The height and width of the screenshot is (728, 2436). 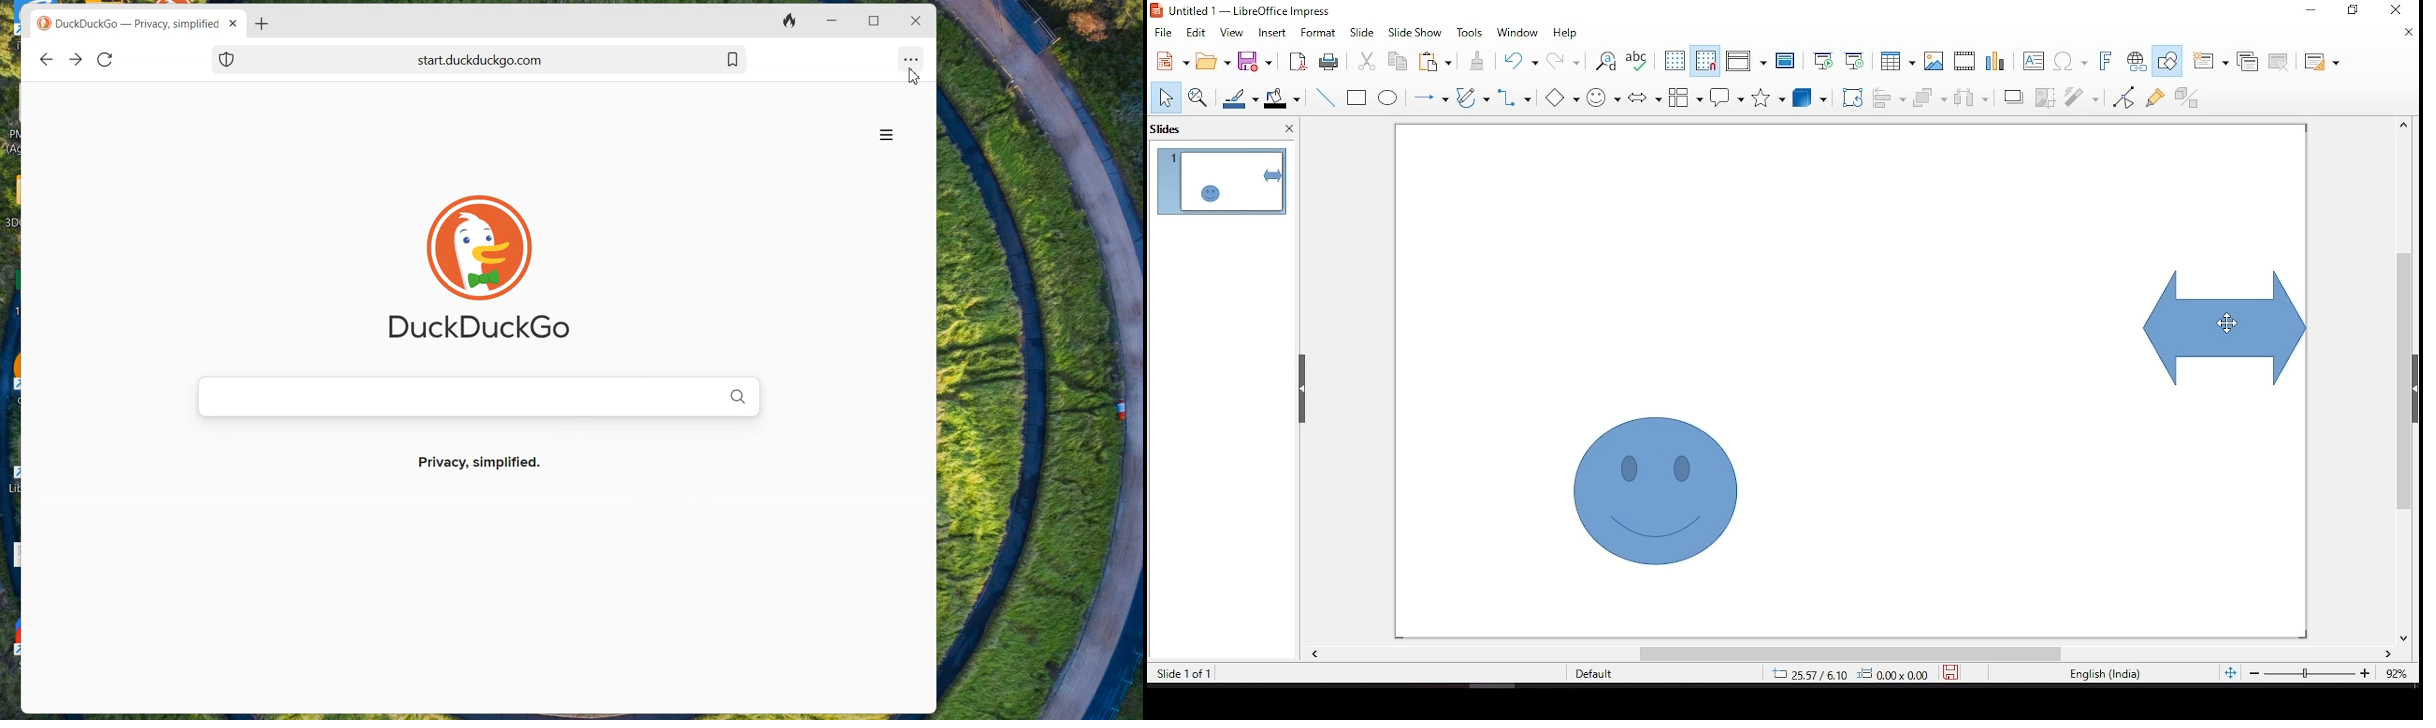 I want to click on cursor, so click(x=912, y=78).